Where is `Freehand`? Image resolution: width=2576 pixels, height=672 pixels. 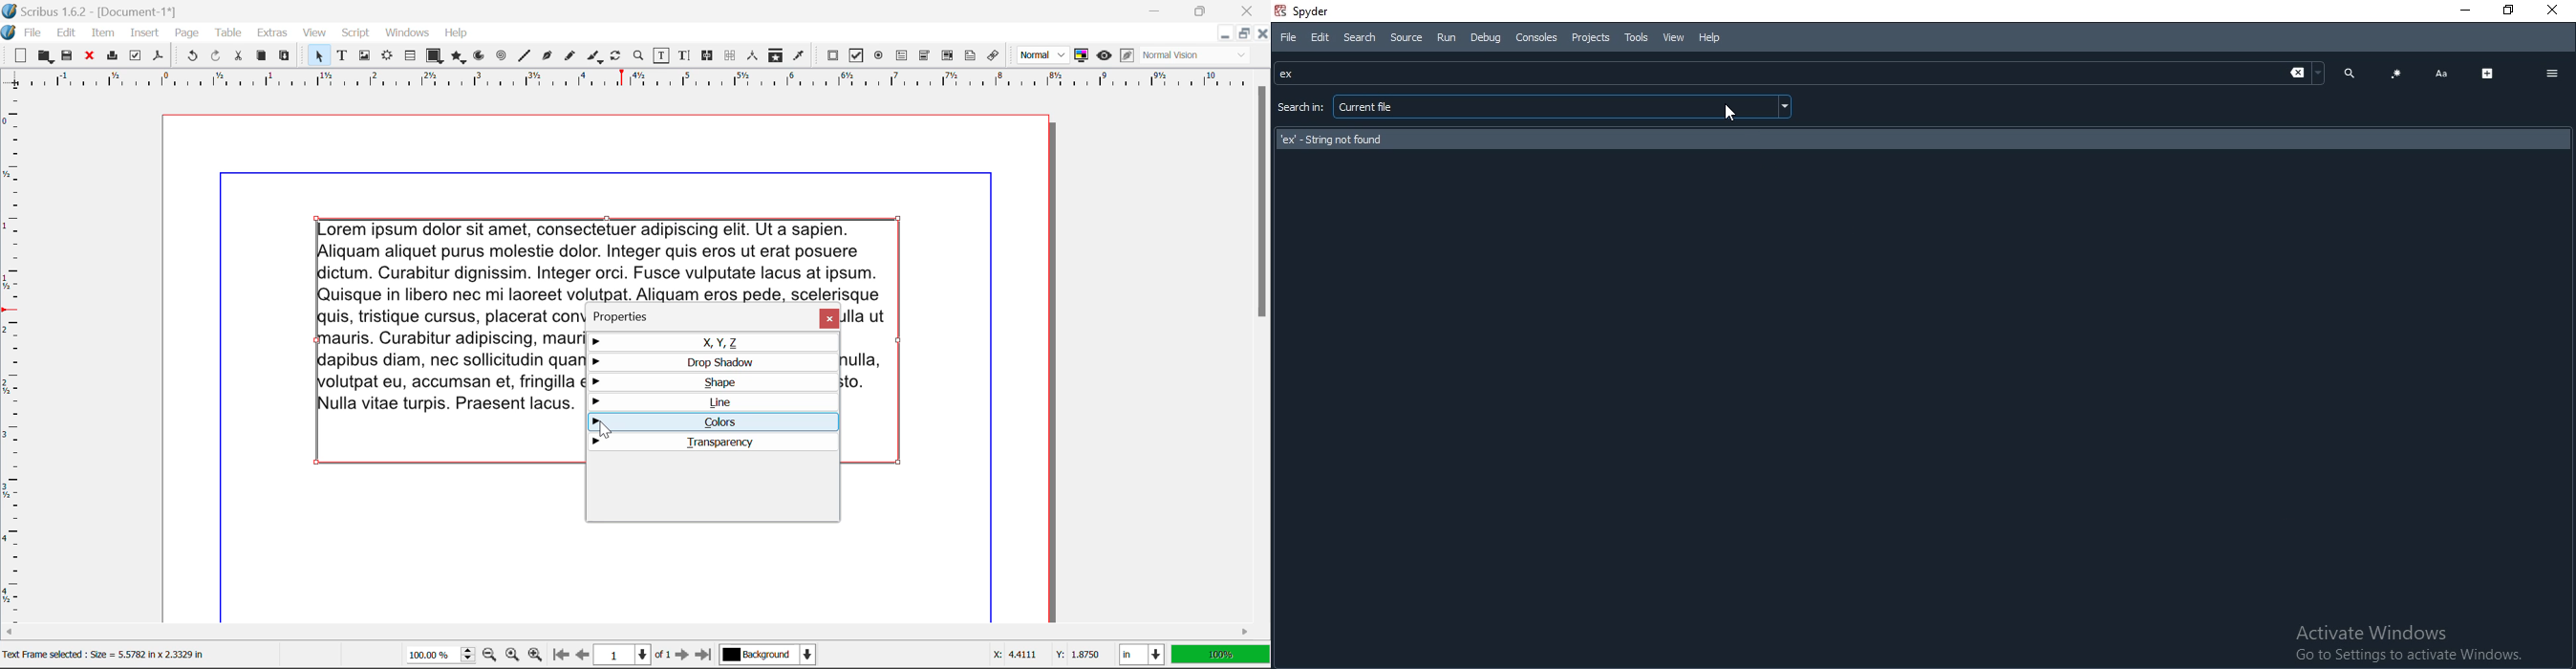
Freehand is located at coordinates (571, 59).